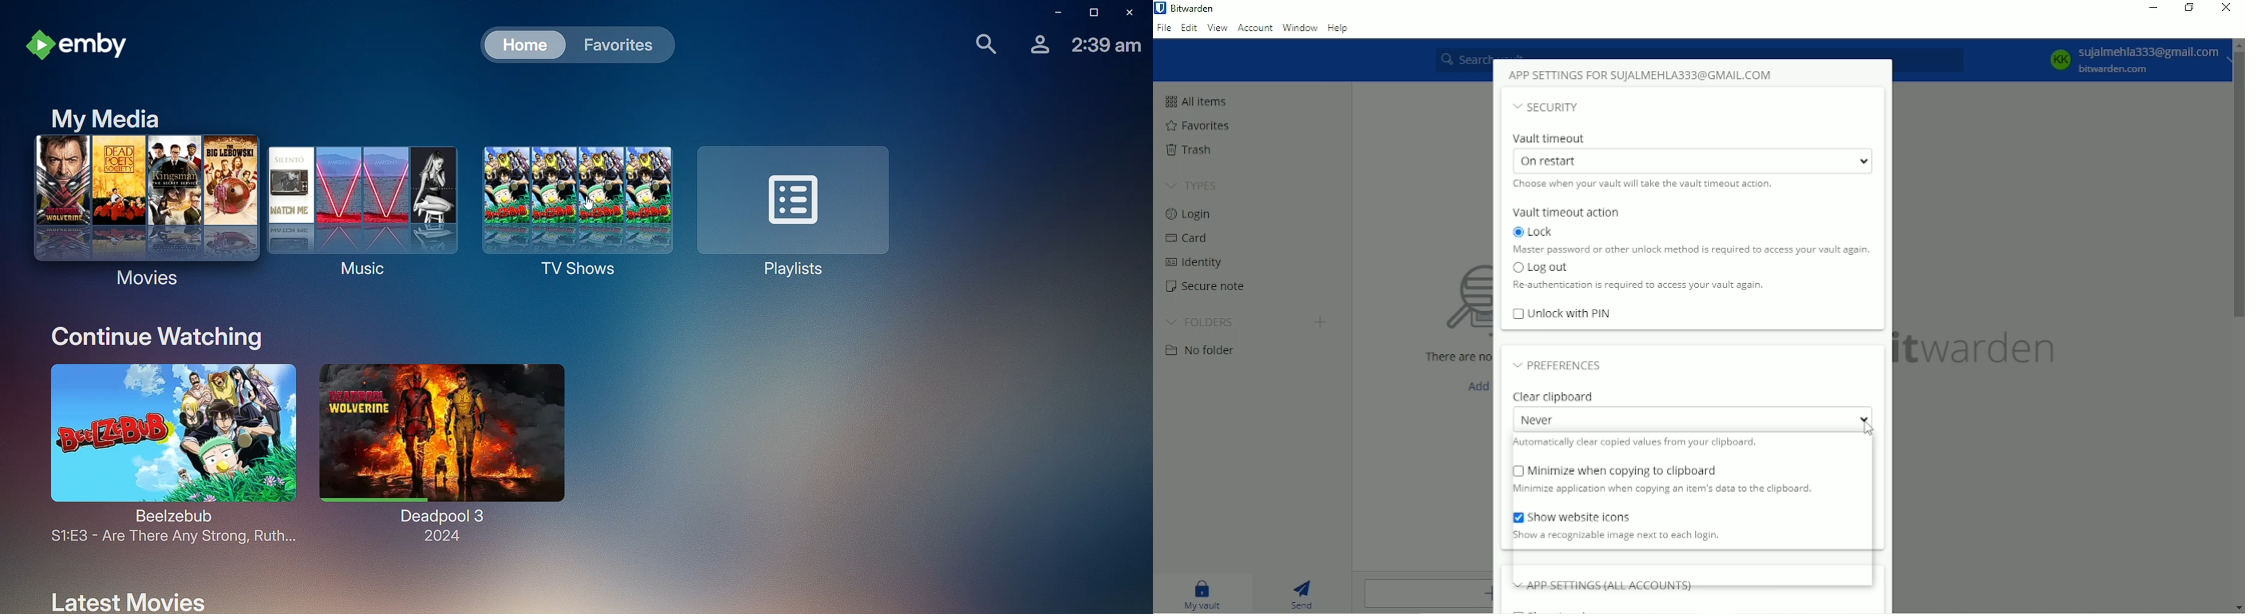 The width and height of the screenshot is (2268, 616). I want to click on App settings (all accounts), so click(1603, 584).